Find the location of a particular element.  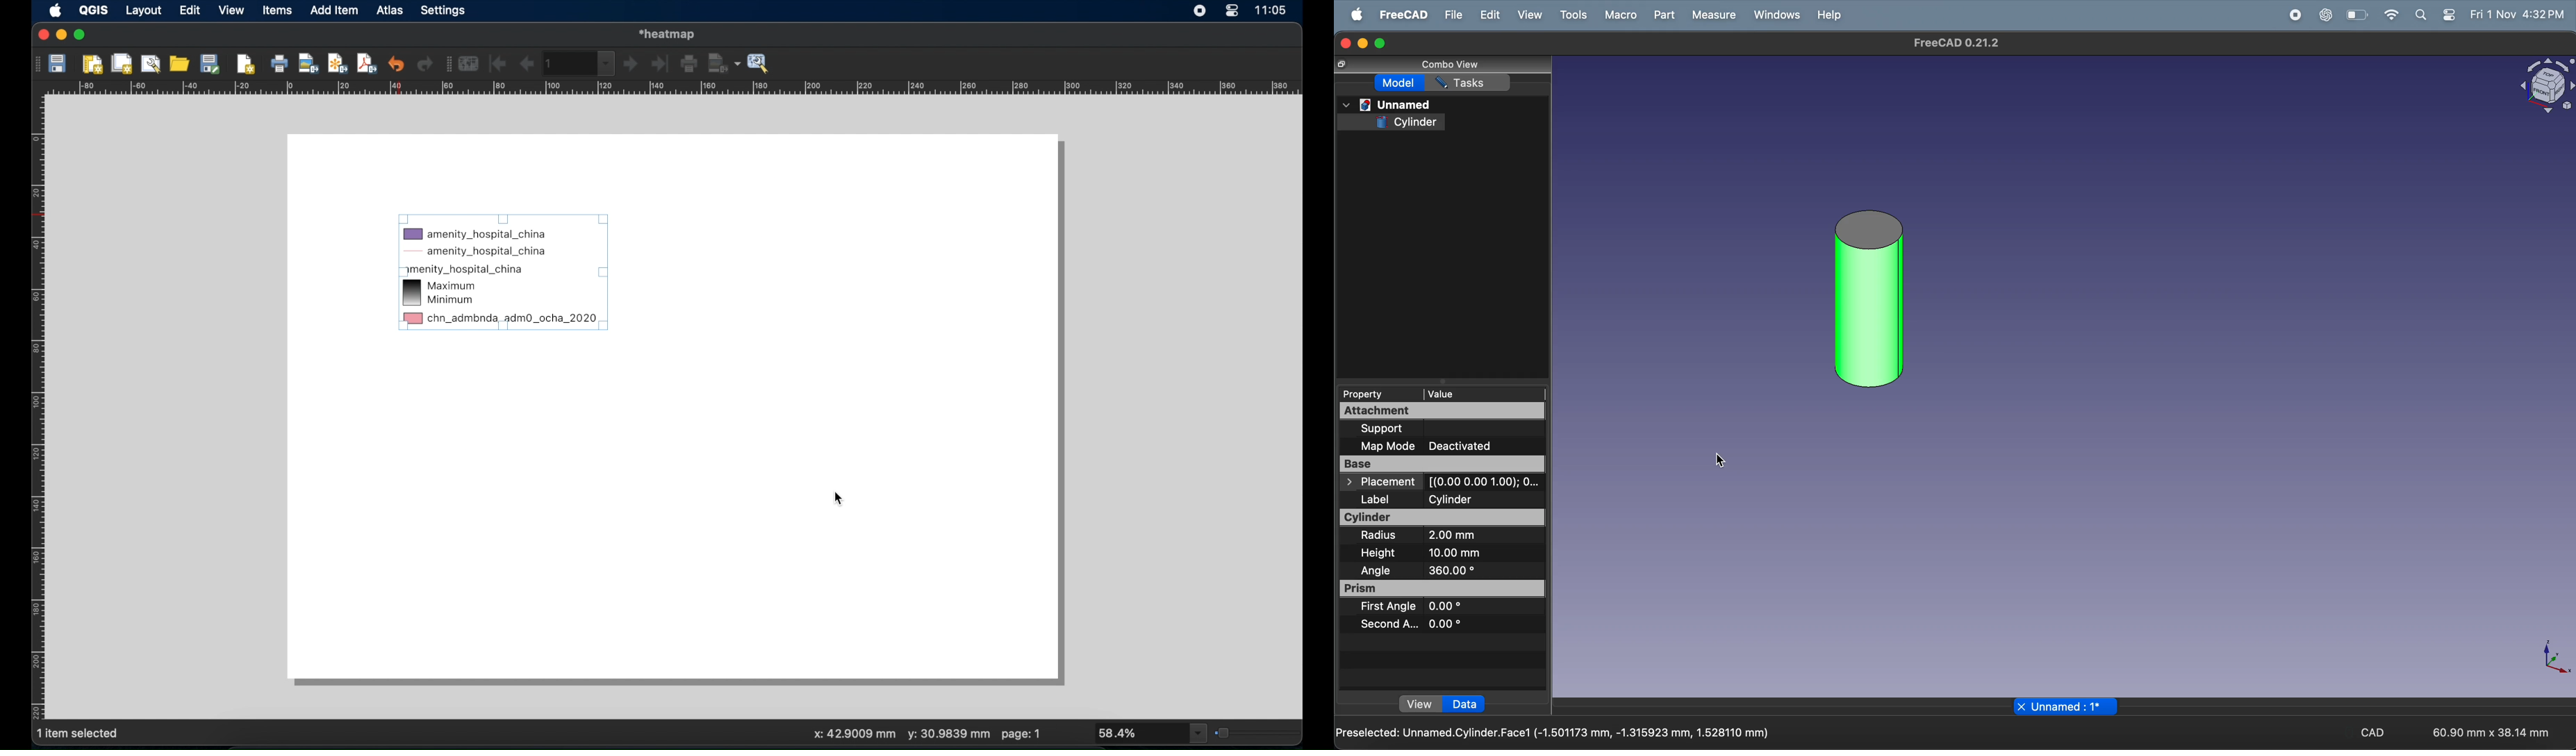

QGIS is located at coordinates (95, 10).